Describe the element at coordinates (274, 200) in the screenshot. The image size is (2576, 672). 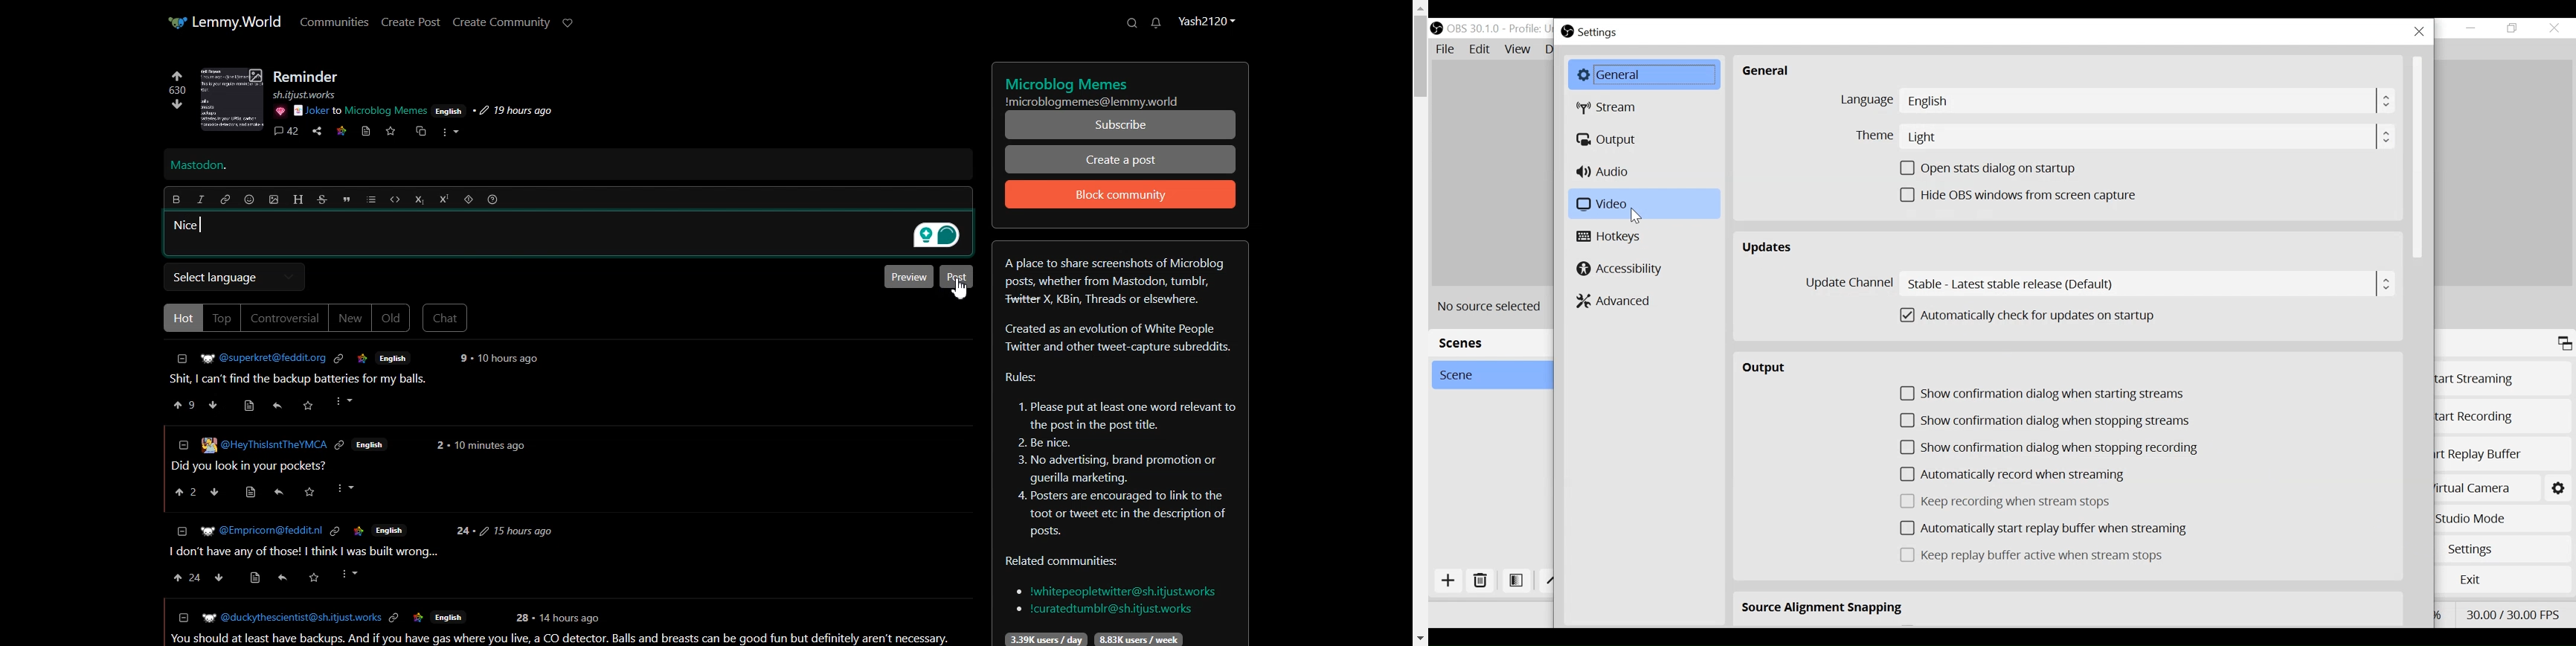
I see `Insert picture` at that location.